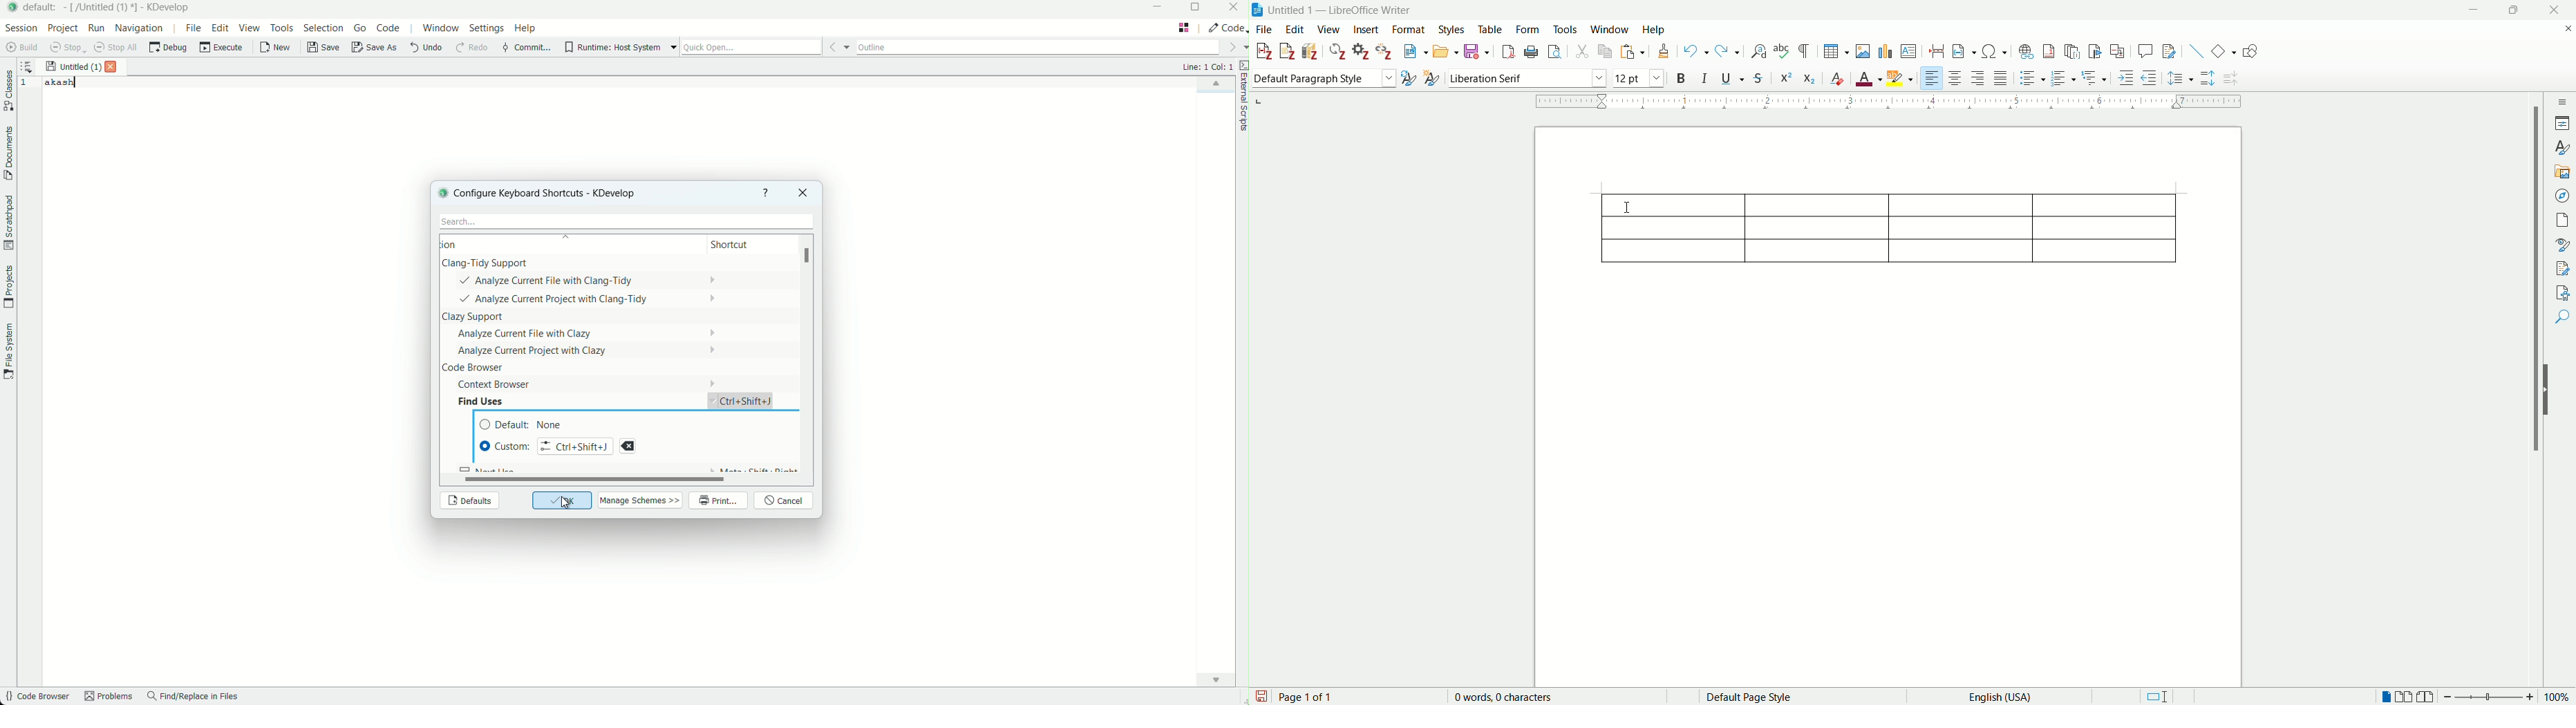  Describe the element at coordinates (1978, 79) in the screenshot. I see `align right` at that location.